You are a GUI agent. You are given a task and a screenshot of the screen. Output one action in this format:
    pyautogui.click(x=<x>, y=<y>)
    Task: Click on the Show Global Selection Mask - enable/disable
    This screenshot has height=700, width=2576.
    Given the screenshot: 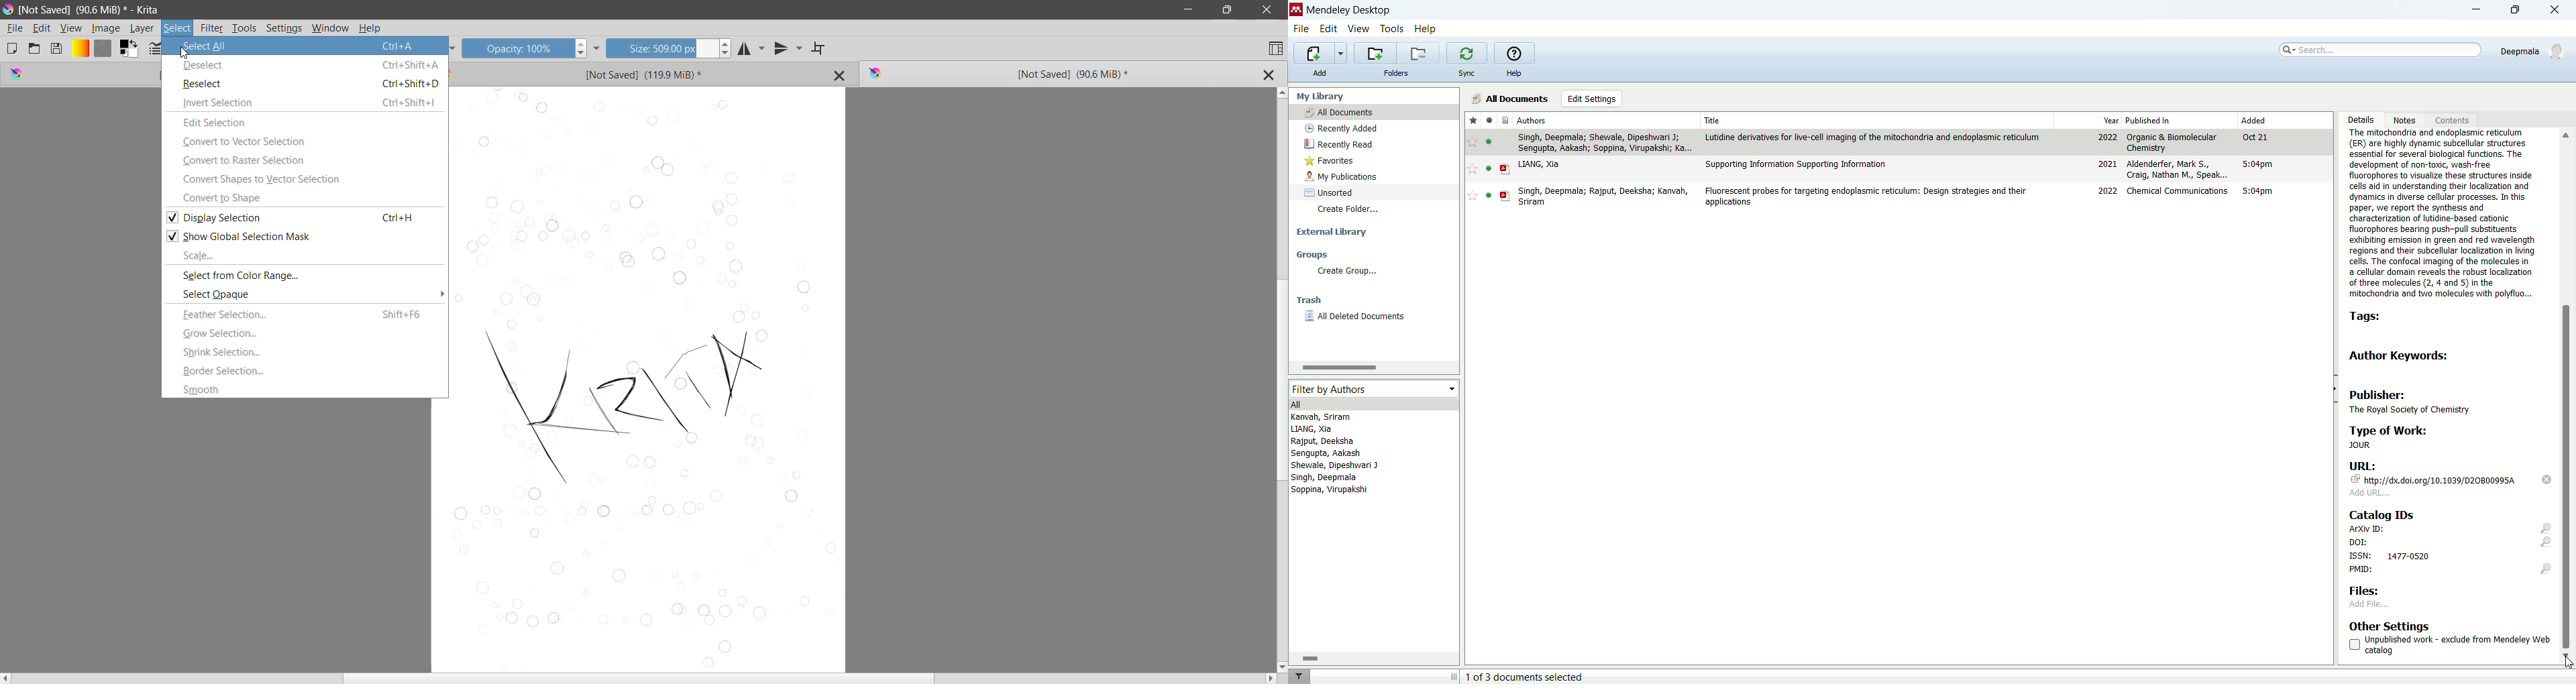 What is the action you would take?
    pyautogui.click(x=305, y=235)
    